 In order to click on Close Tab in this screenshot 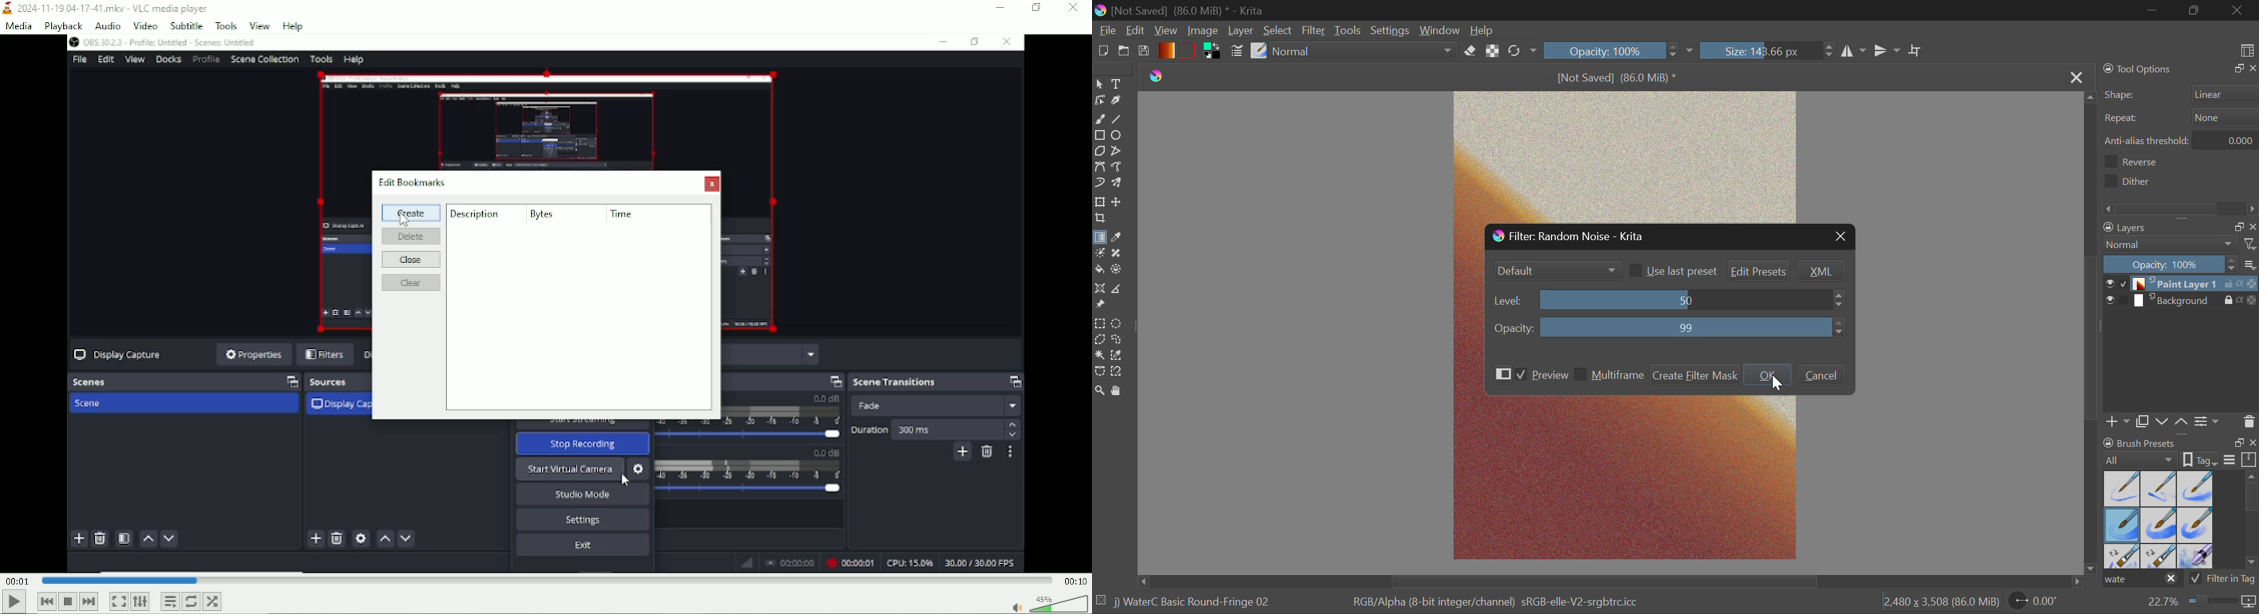, I will do `click(2074, 77)`.